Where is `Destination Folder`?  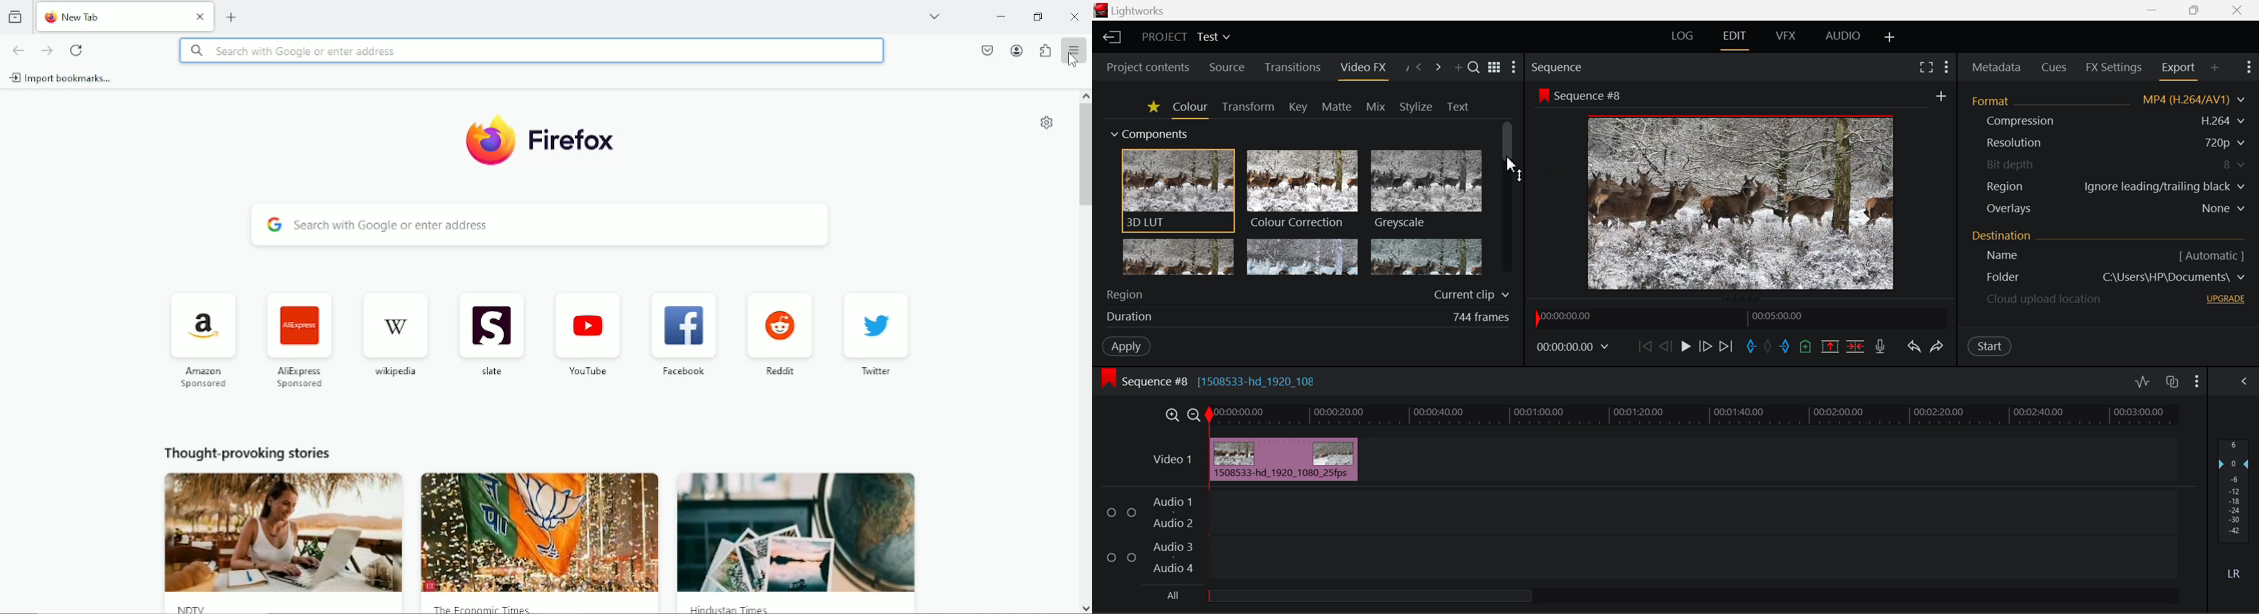
Destination Folder is located at coordinates (1996, 278).